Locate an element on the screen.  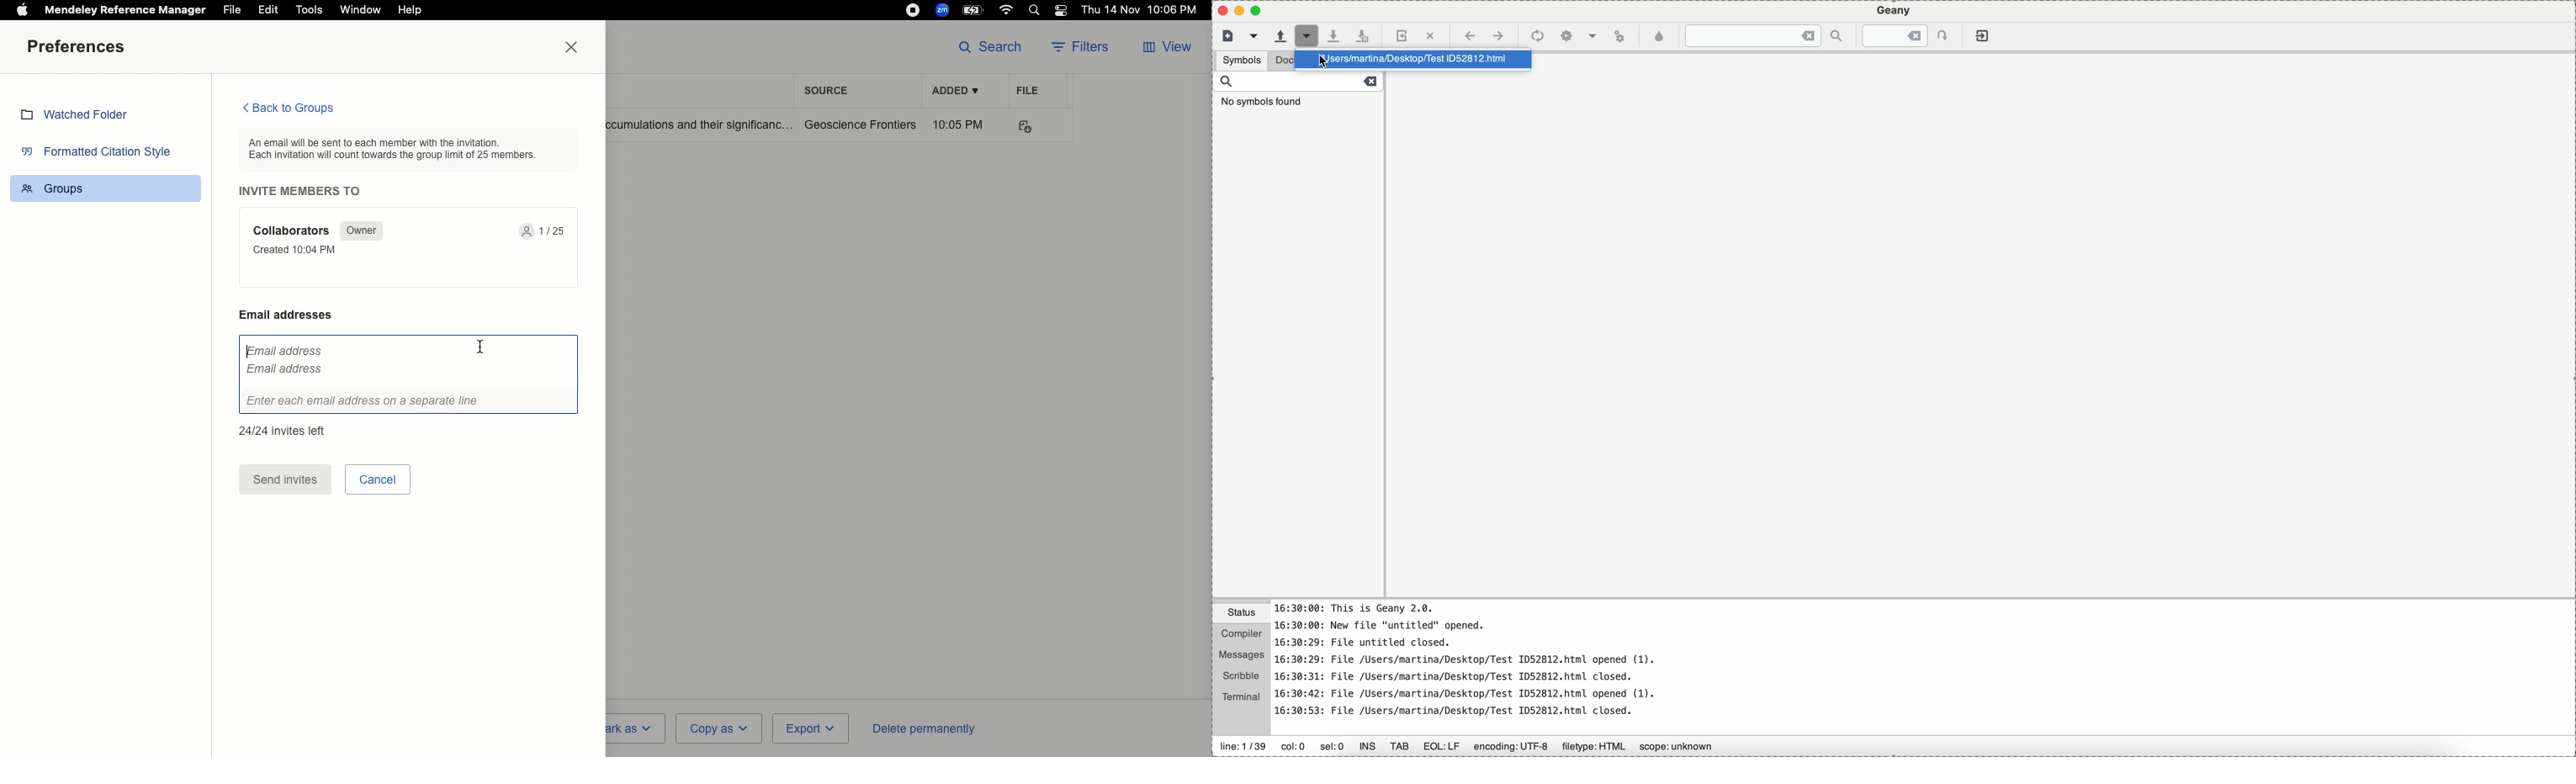
Filters is located at coordinates (1085, 48).